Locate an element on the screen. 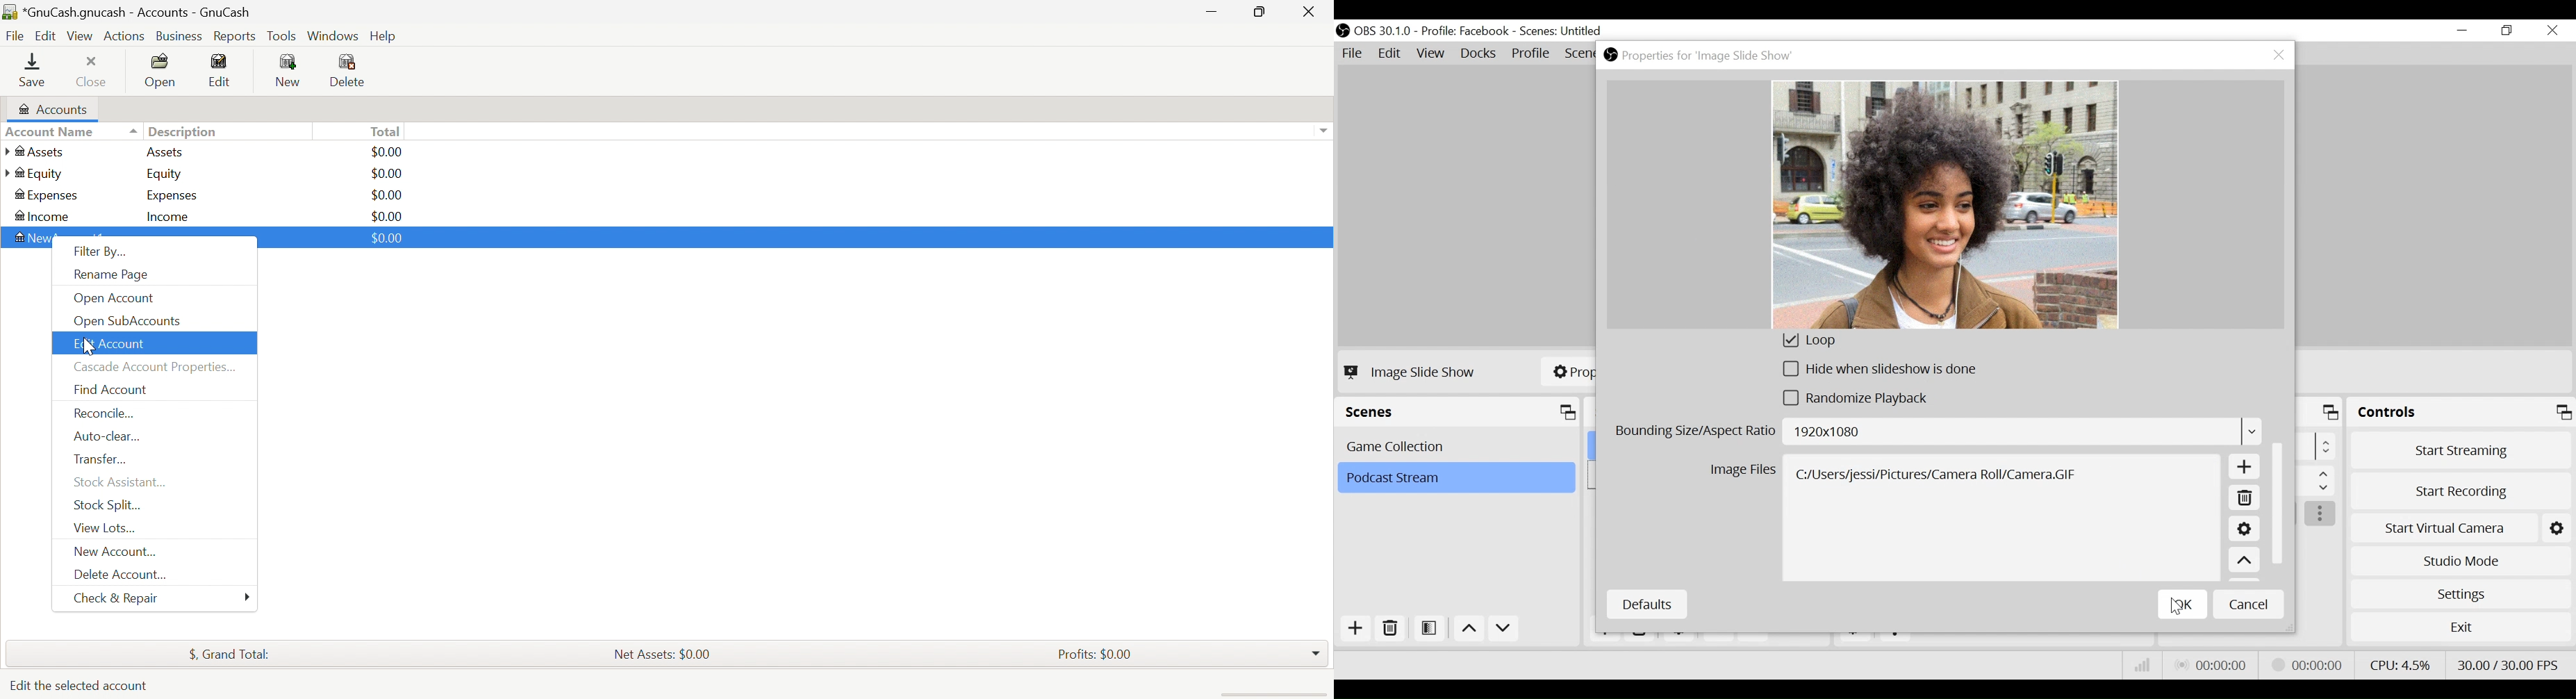 The image size is (2576, 700). Scene is located at coordinates (1562, 32).